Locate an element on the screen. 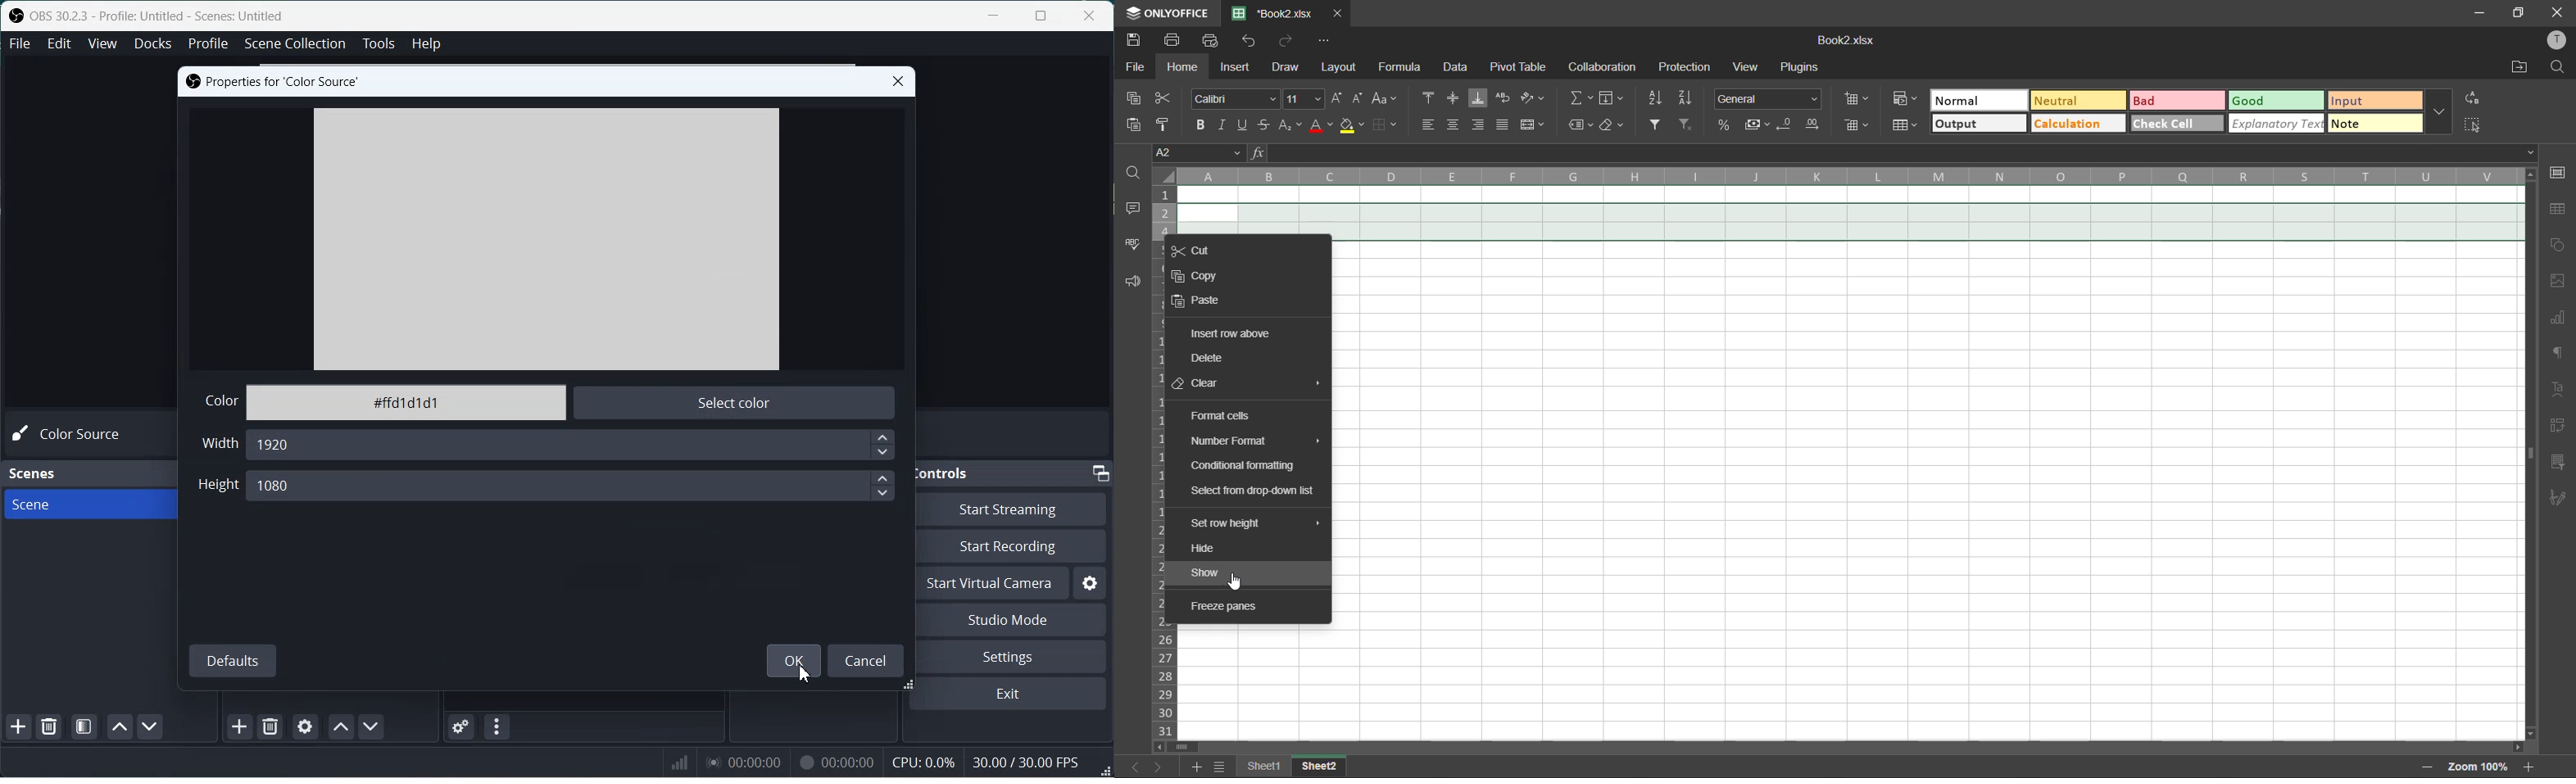 The image size is (2576, 784). Start Virtual Camera is located at coordinates (994, 584).